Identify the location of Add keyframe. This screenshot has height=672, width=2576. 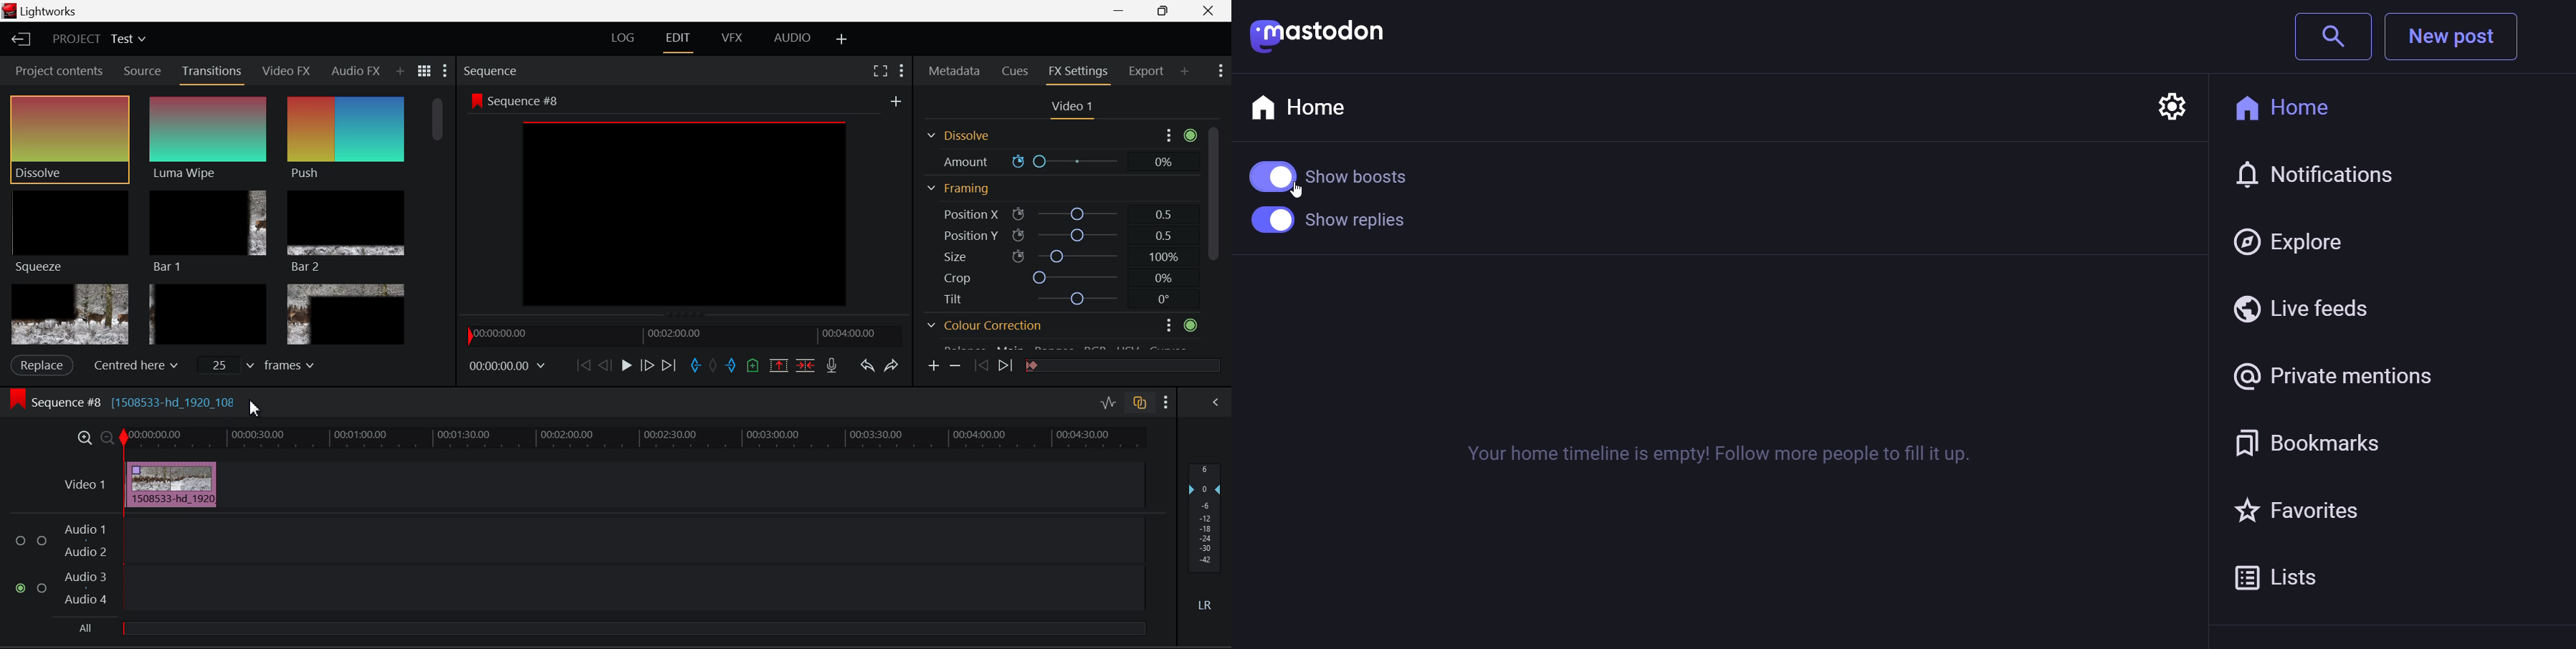
(935, 366).